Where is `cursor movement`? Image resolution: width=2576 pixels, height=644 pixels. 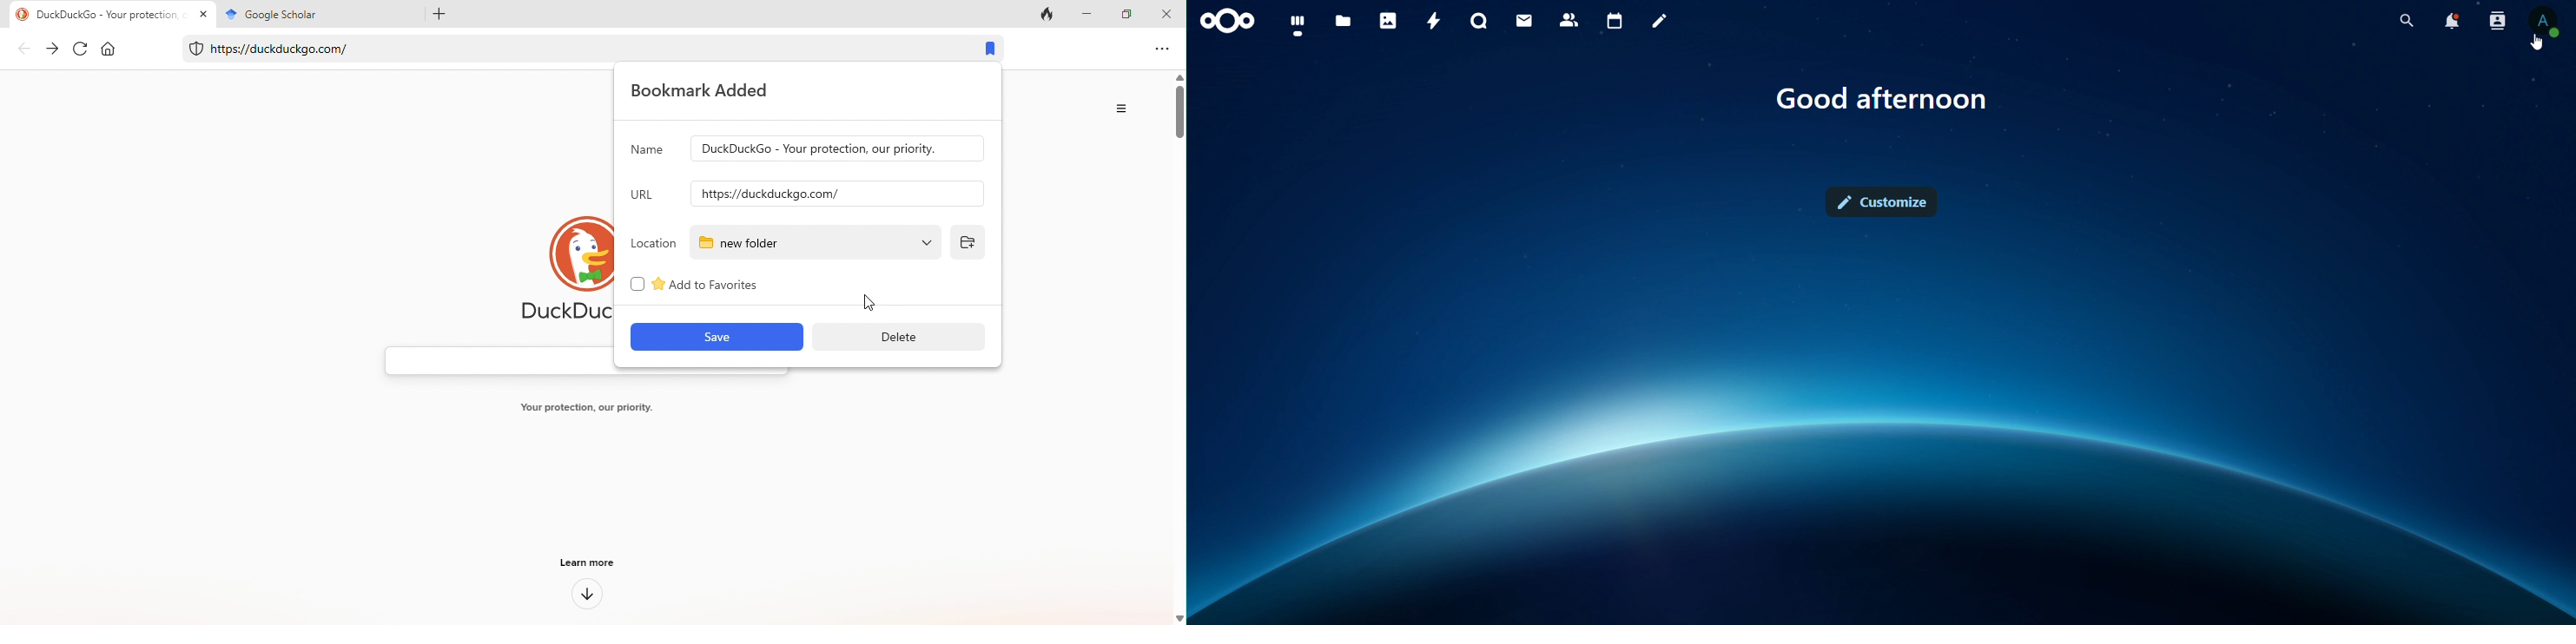 cursor movement is located at coordinates (925, 243).